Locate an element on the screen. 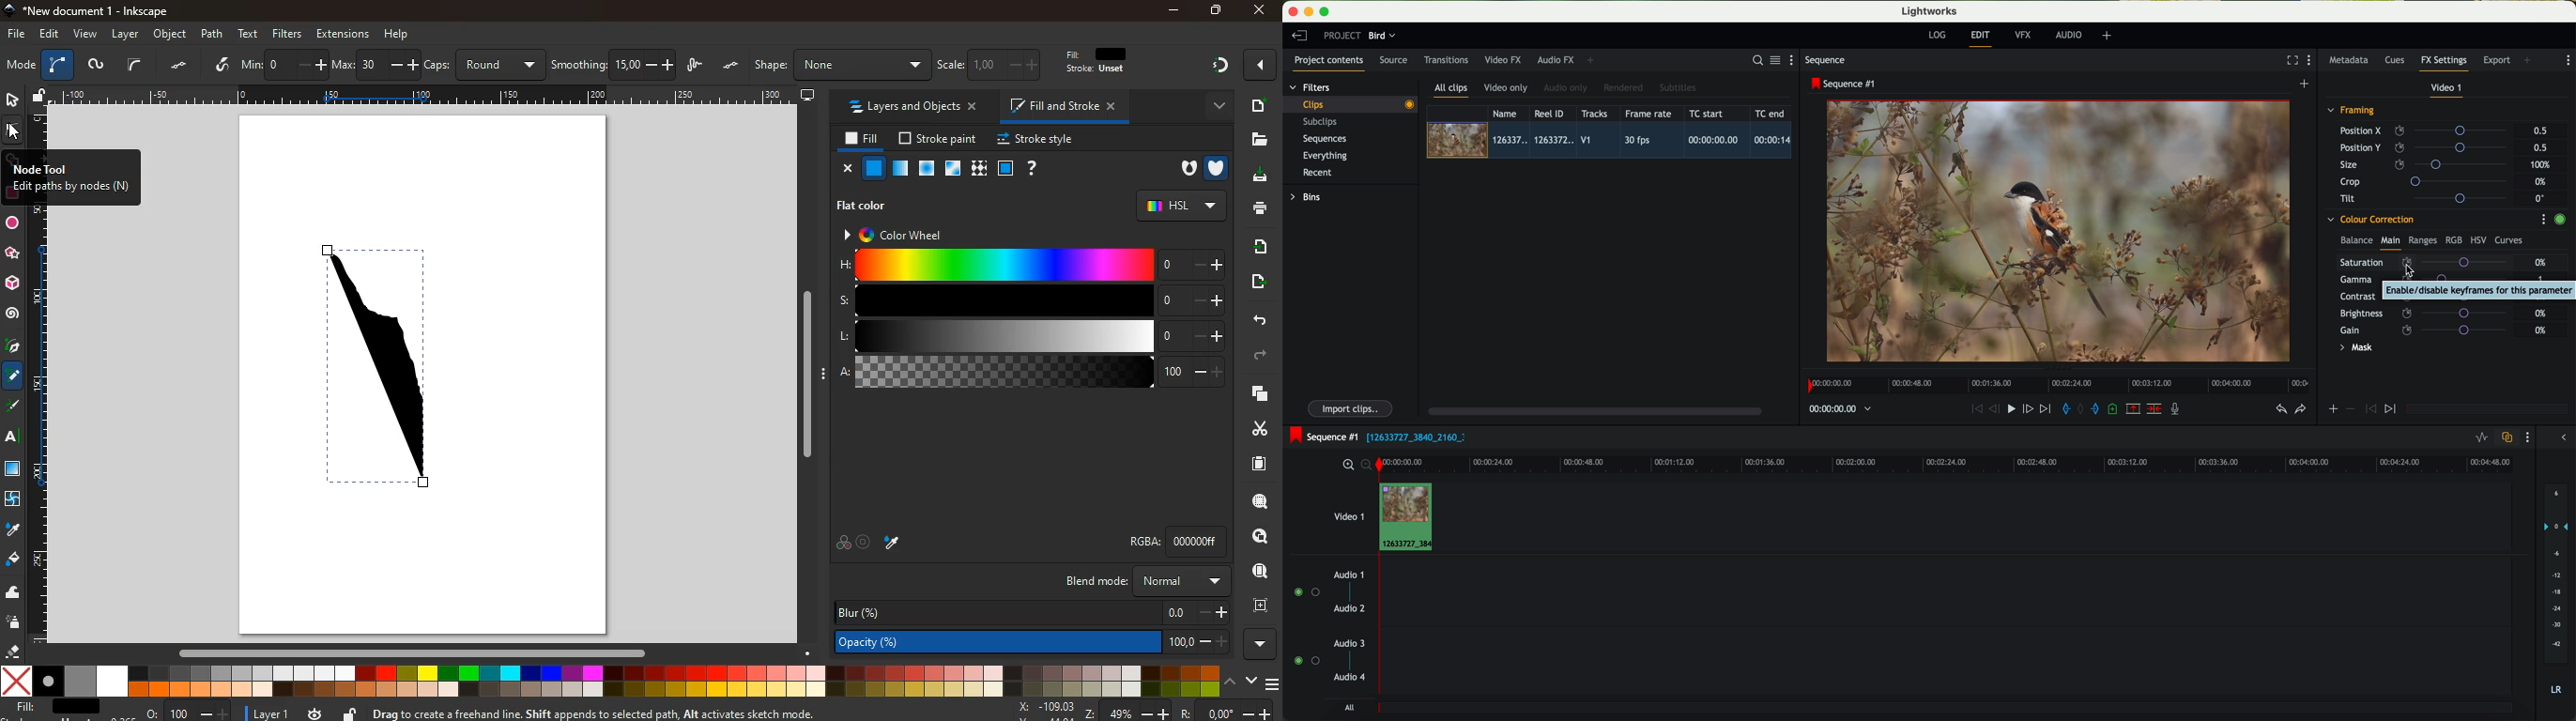  drop is located at coordinates (11, 529).